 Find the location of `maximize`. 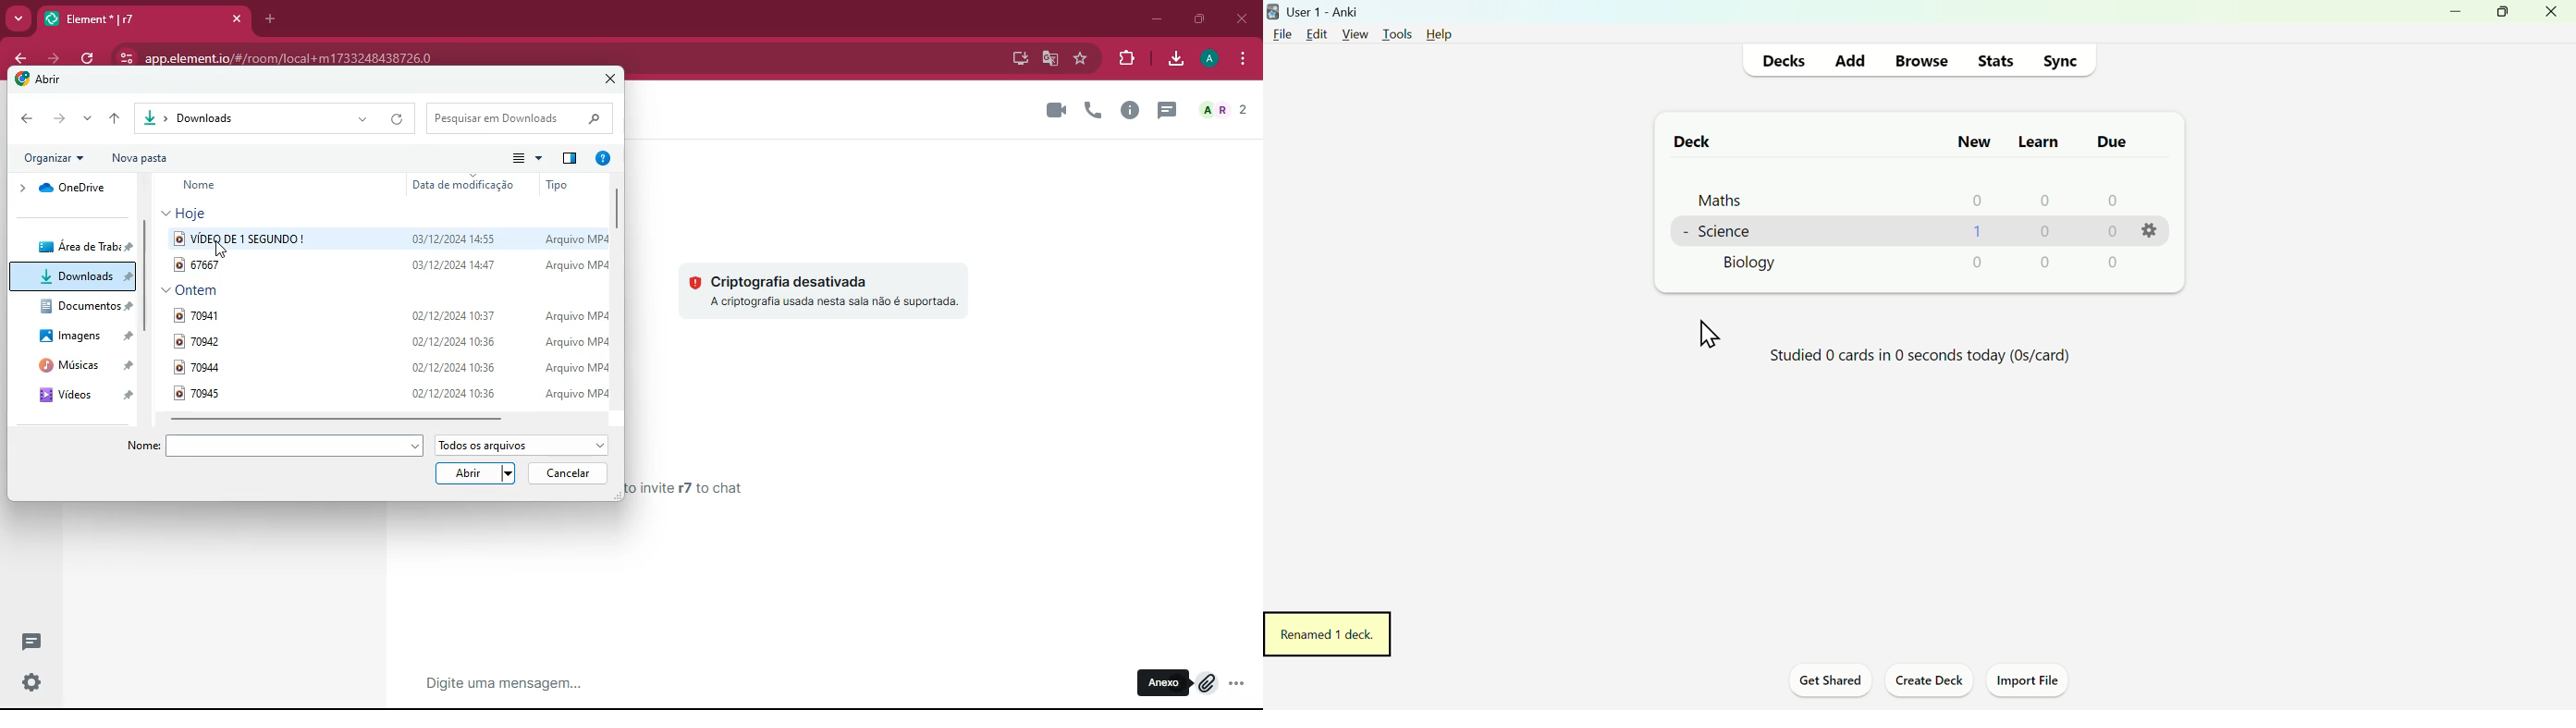

maximize is located at coordinates (1198, 18).